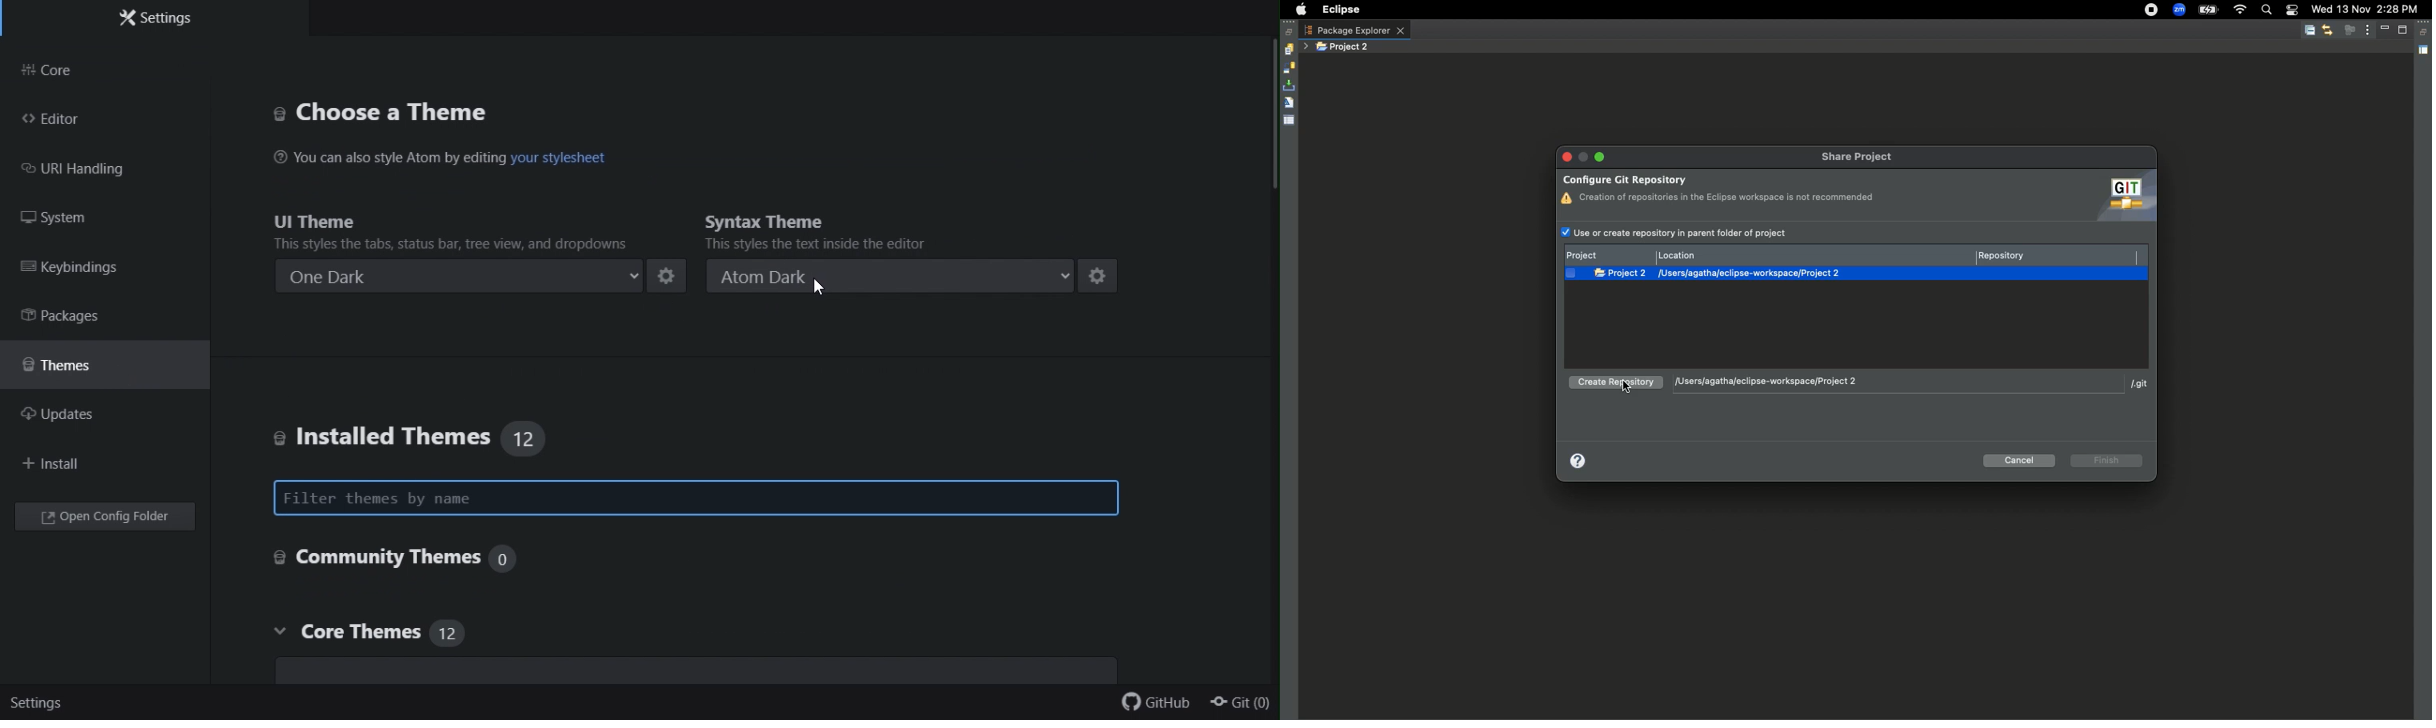  I want to click on cursor, so click(818, 281).